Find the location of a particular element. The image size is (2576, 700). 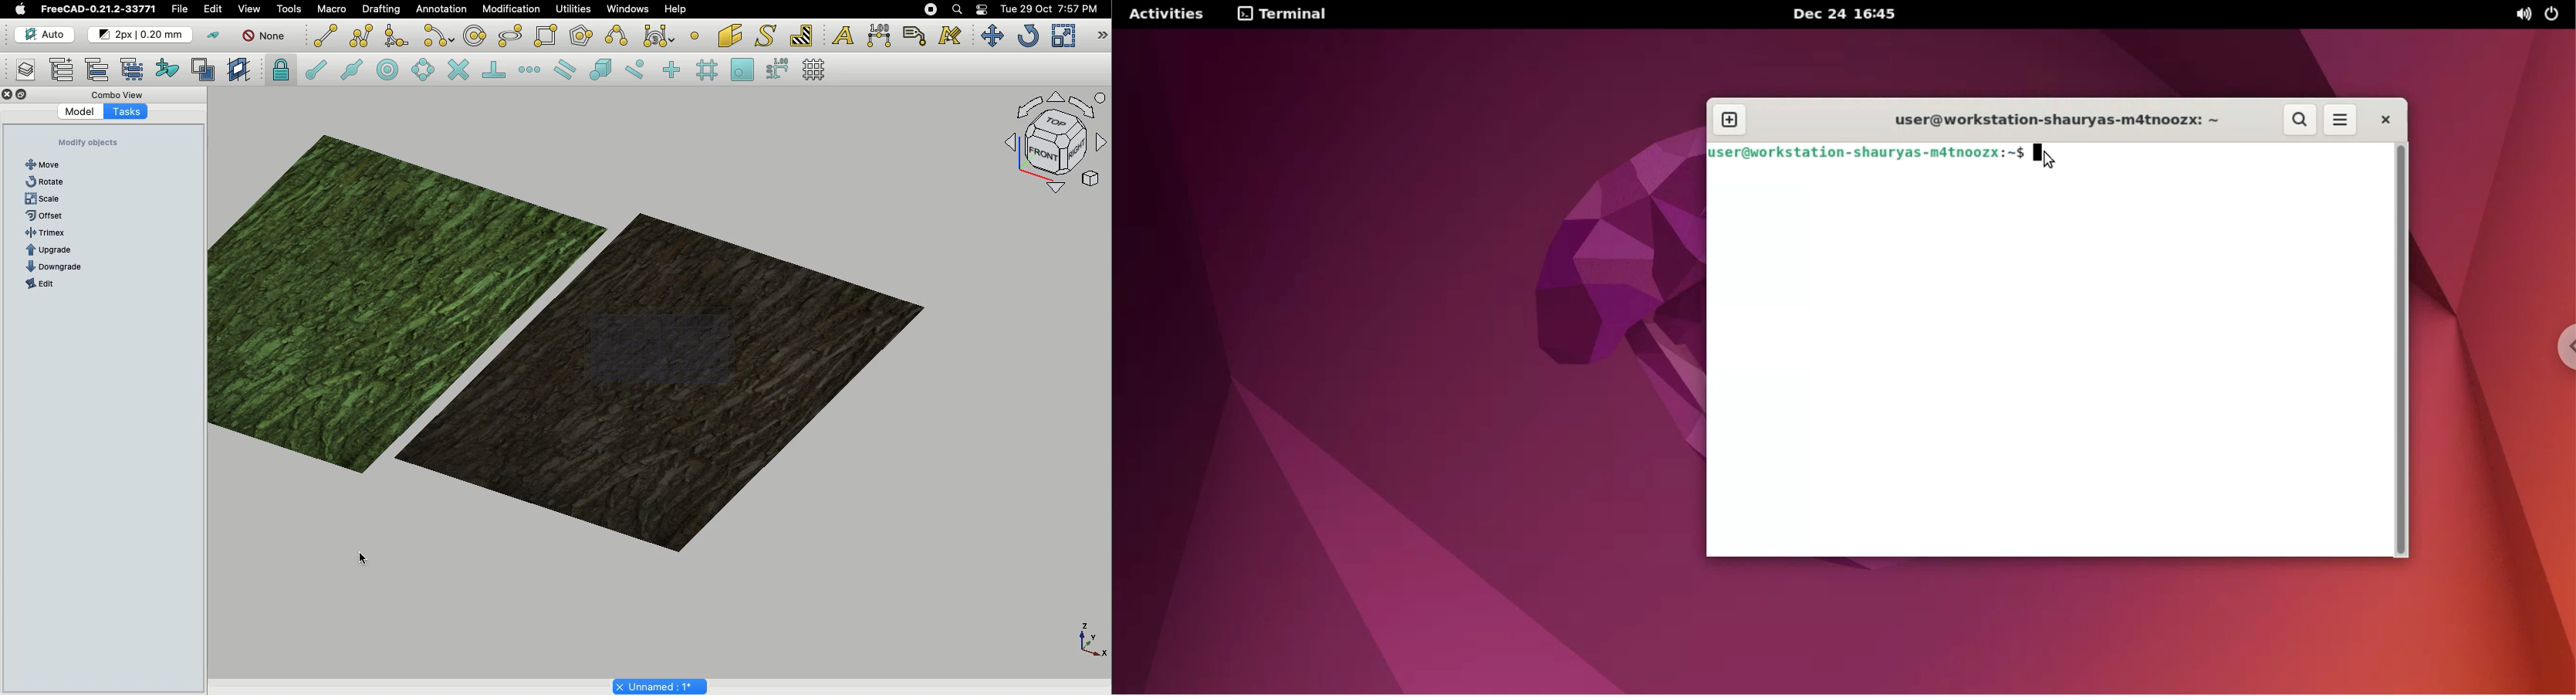

Move is located at coordinates (992, 36).